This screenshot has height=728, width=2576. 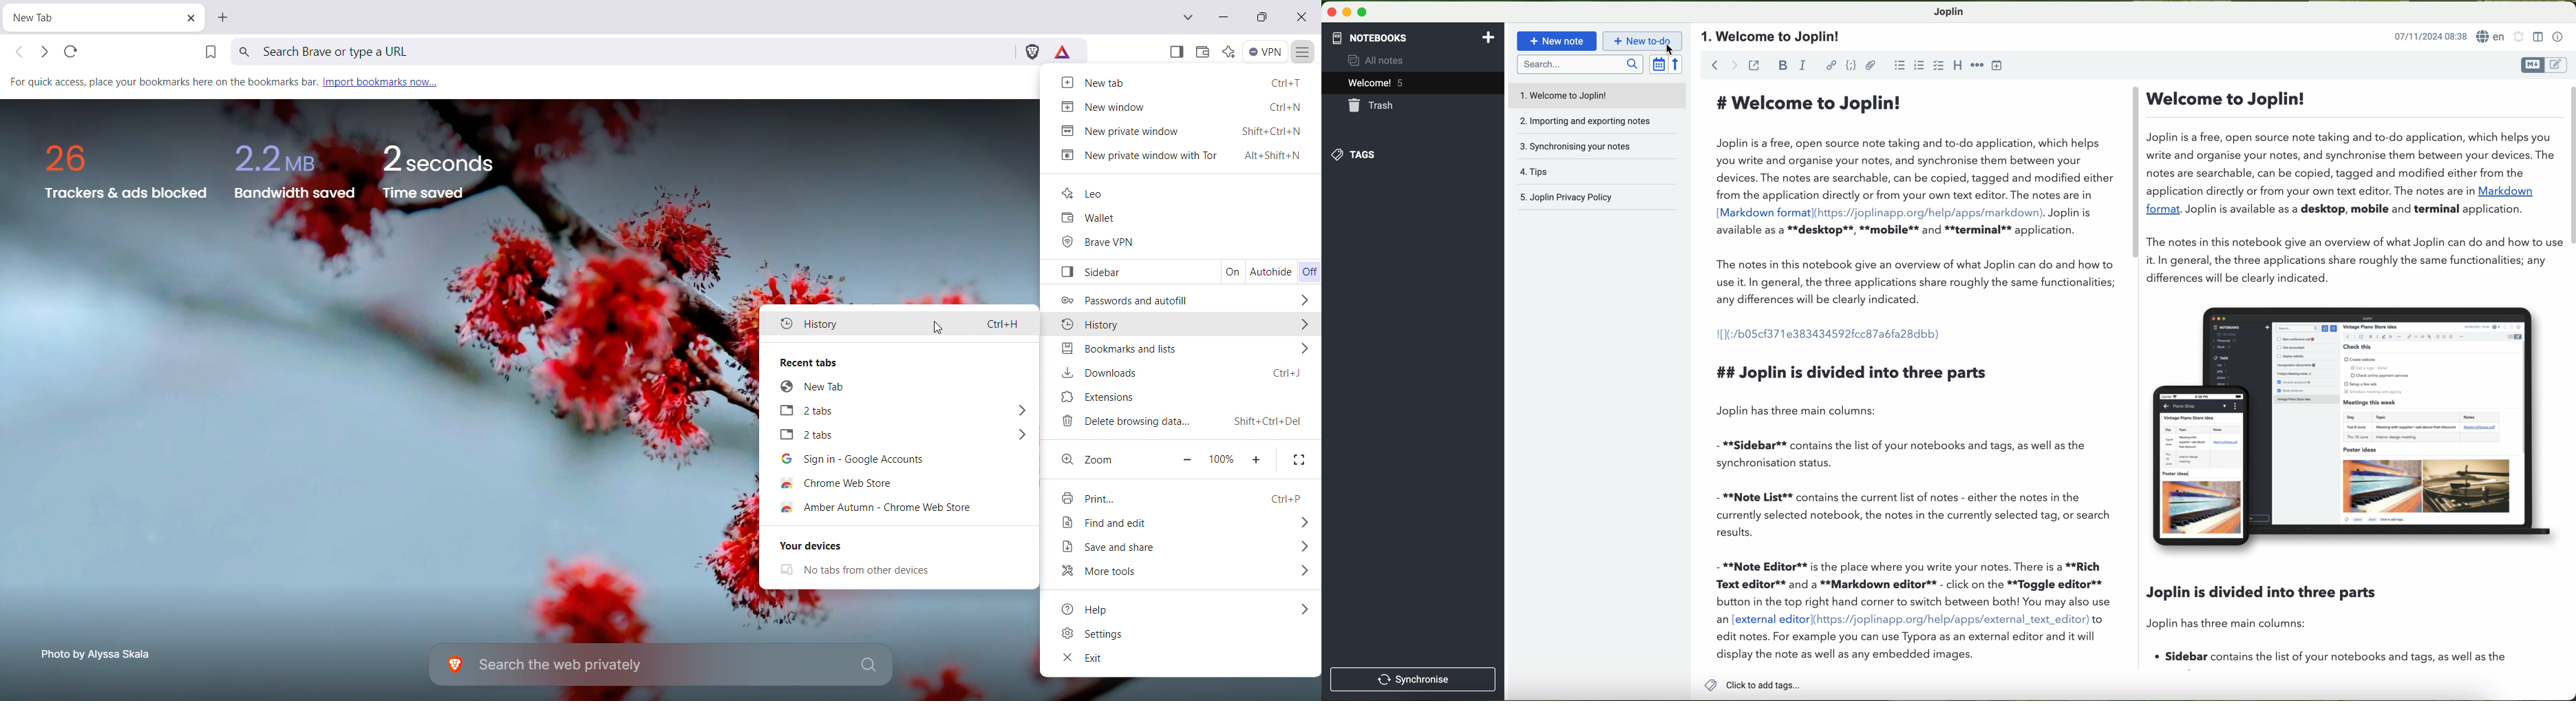 I want to click on tags, so click(x=1352, y=155).